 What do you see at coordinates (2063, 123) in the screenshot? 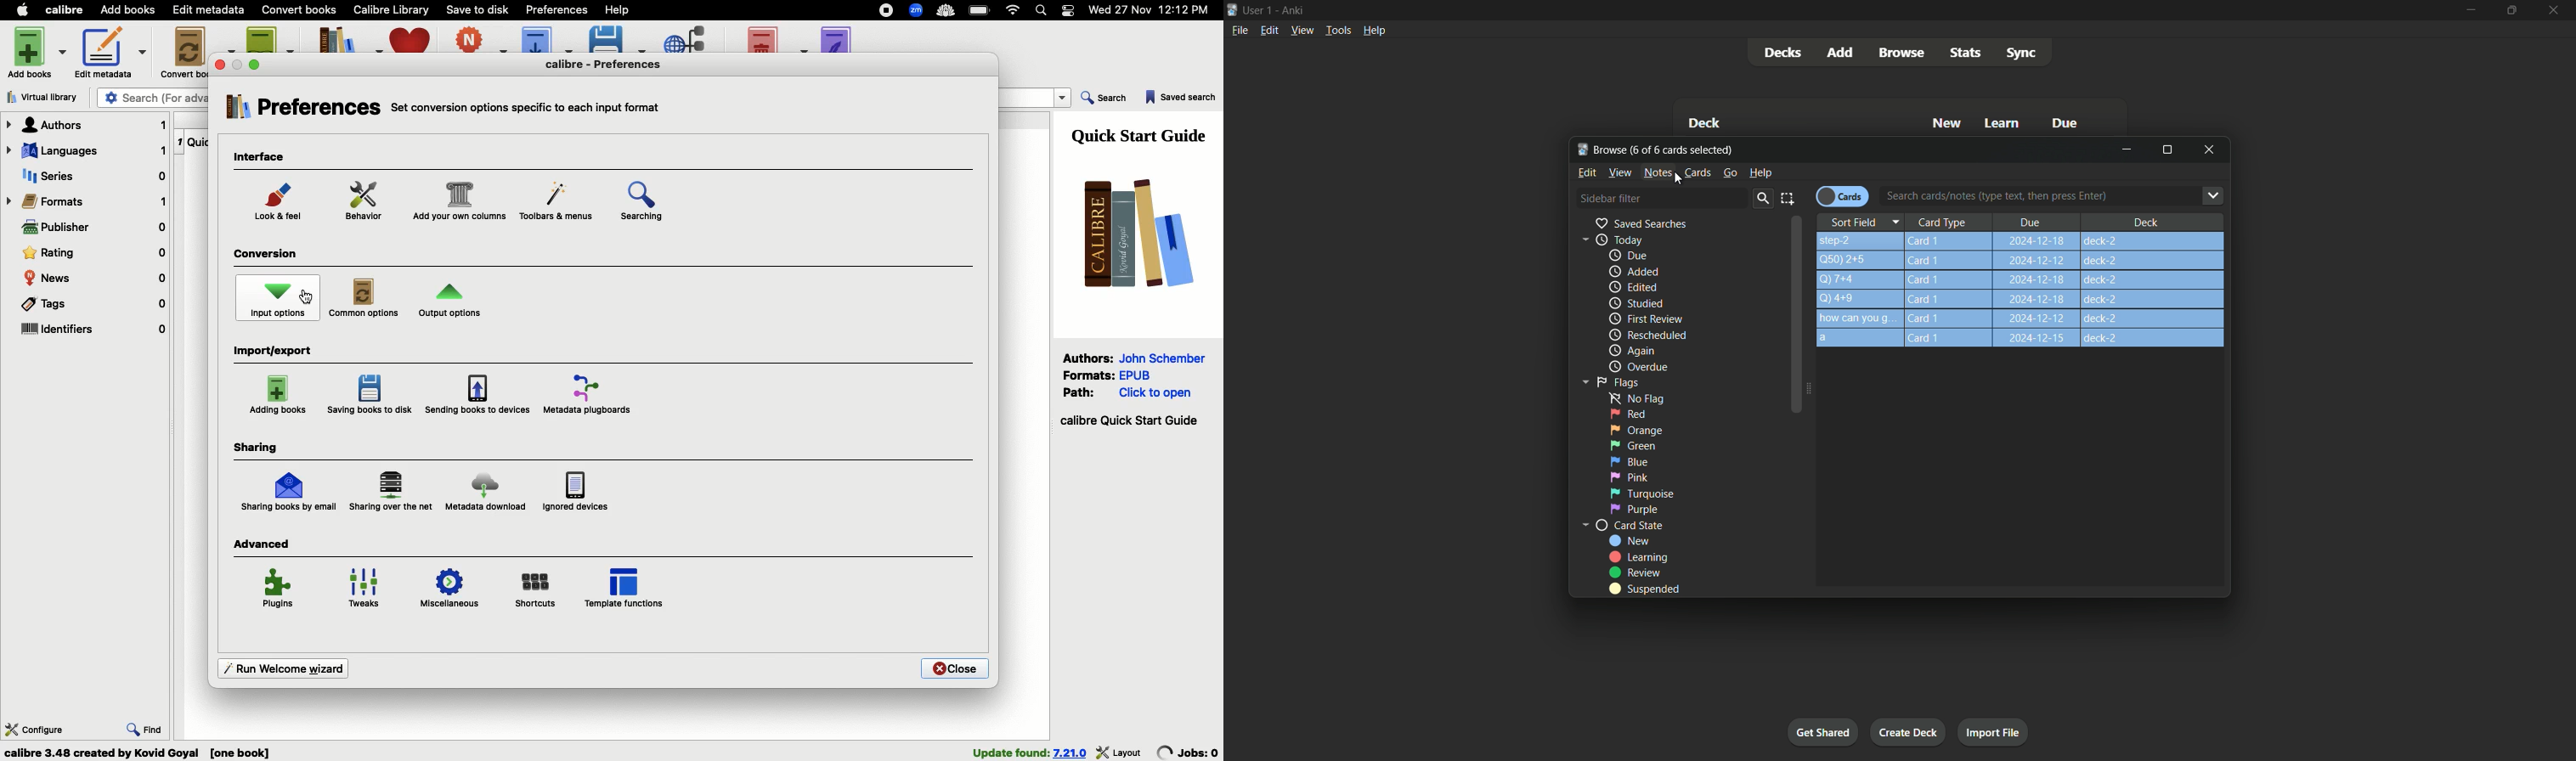
I see `Due` at bounding box center [2063, 123].